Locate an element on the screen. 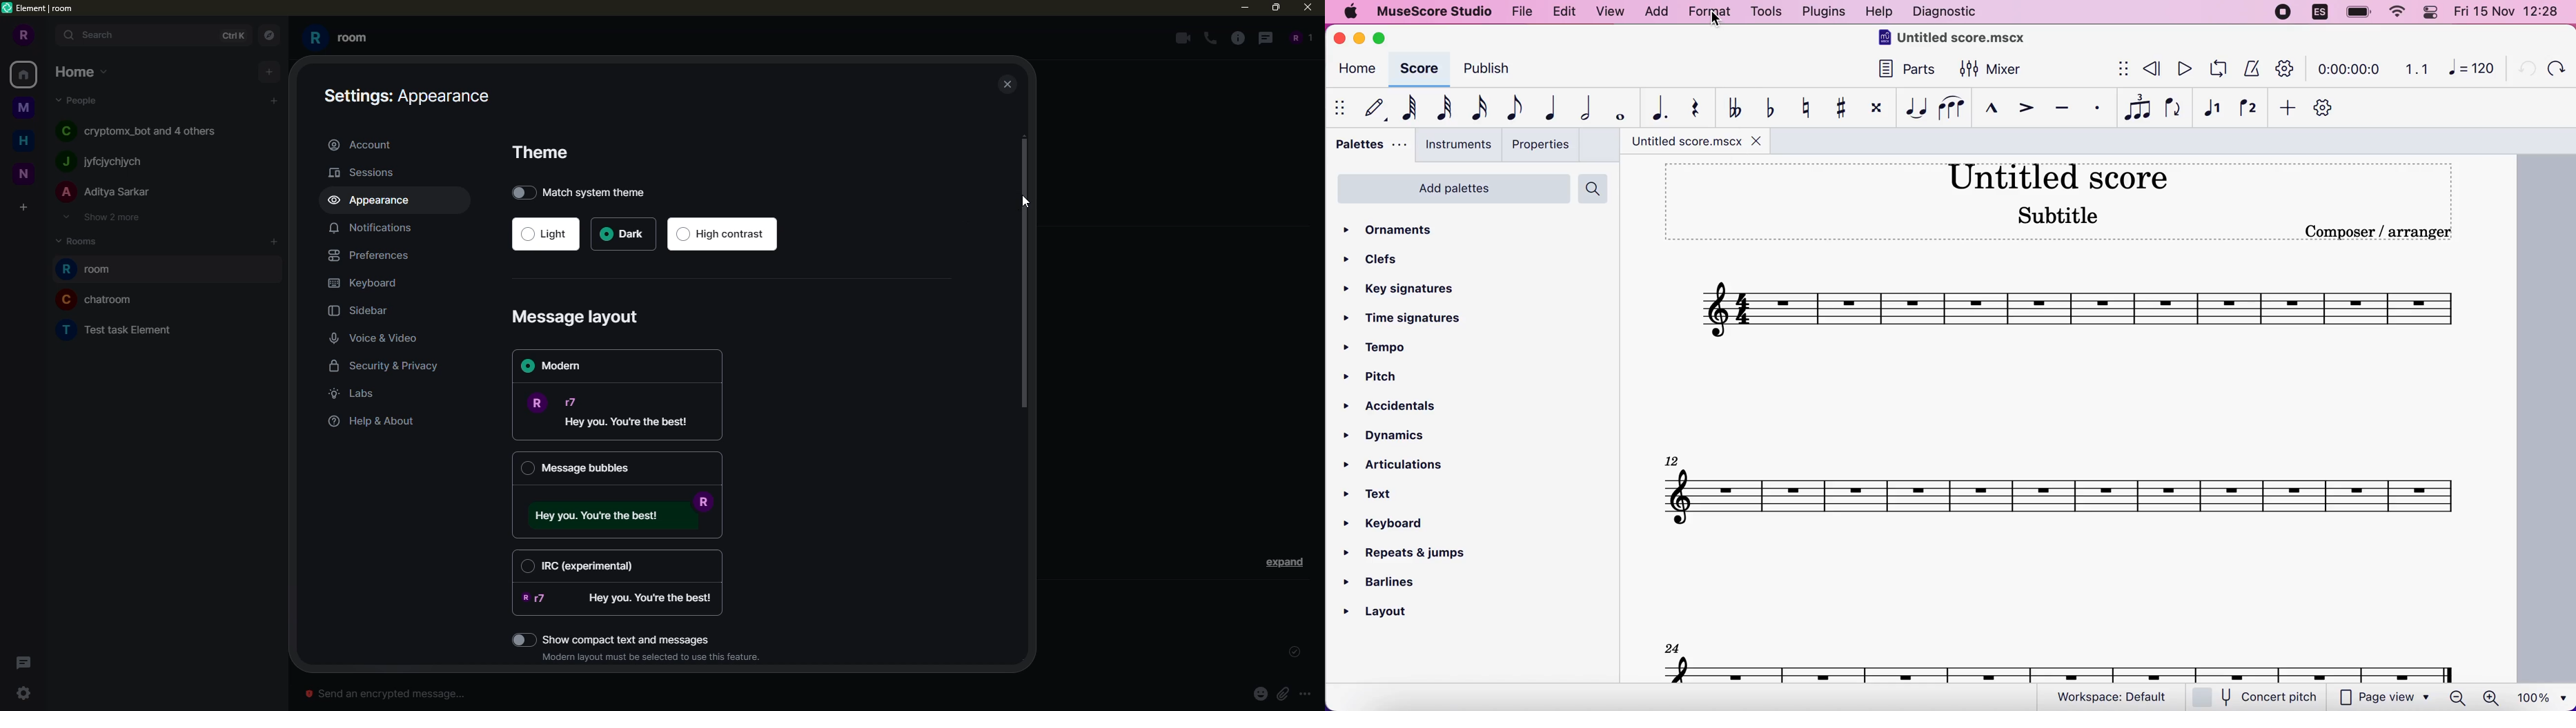  space is located at coordinates (25, 108).